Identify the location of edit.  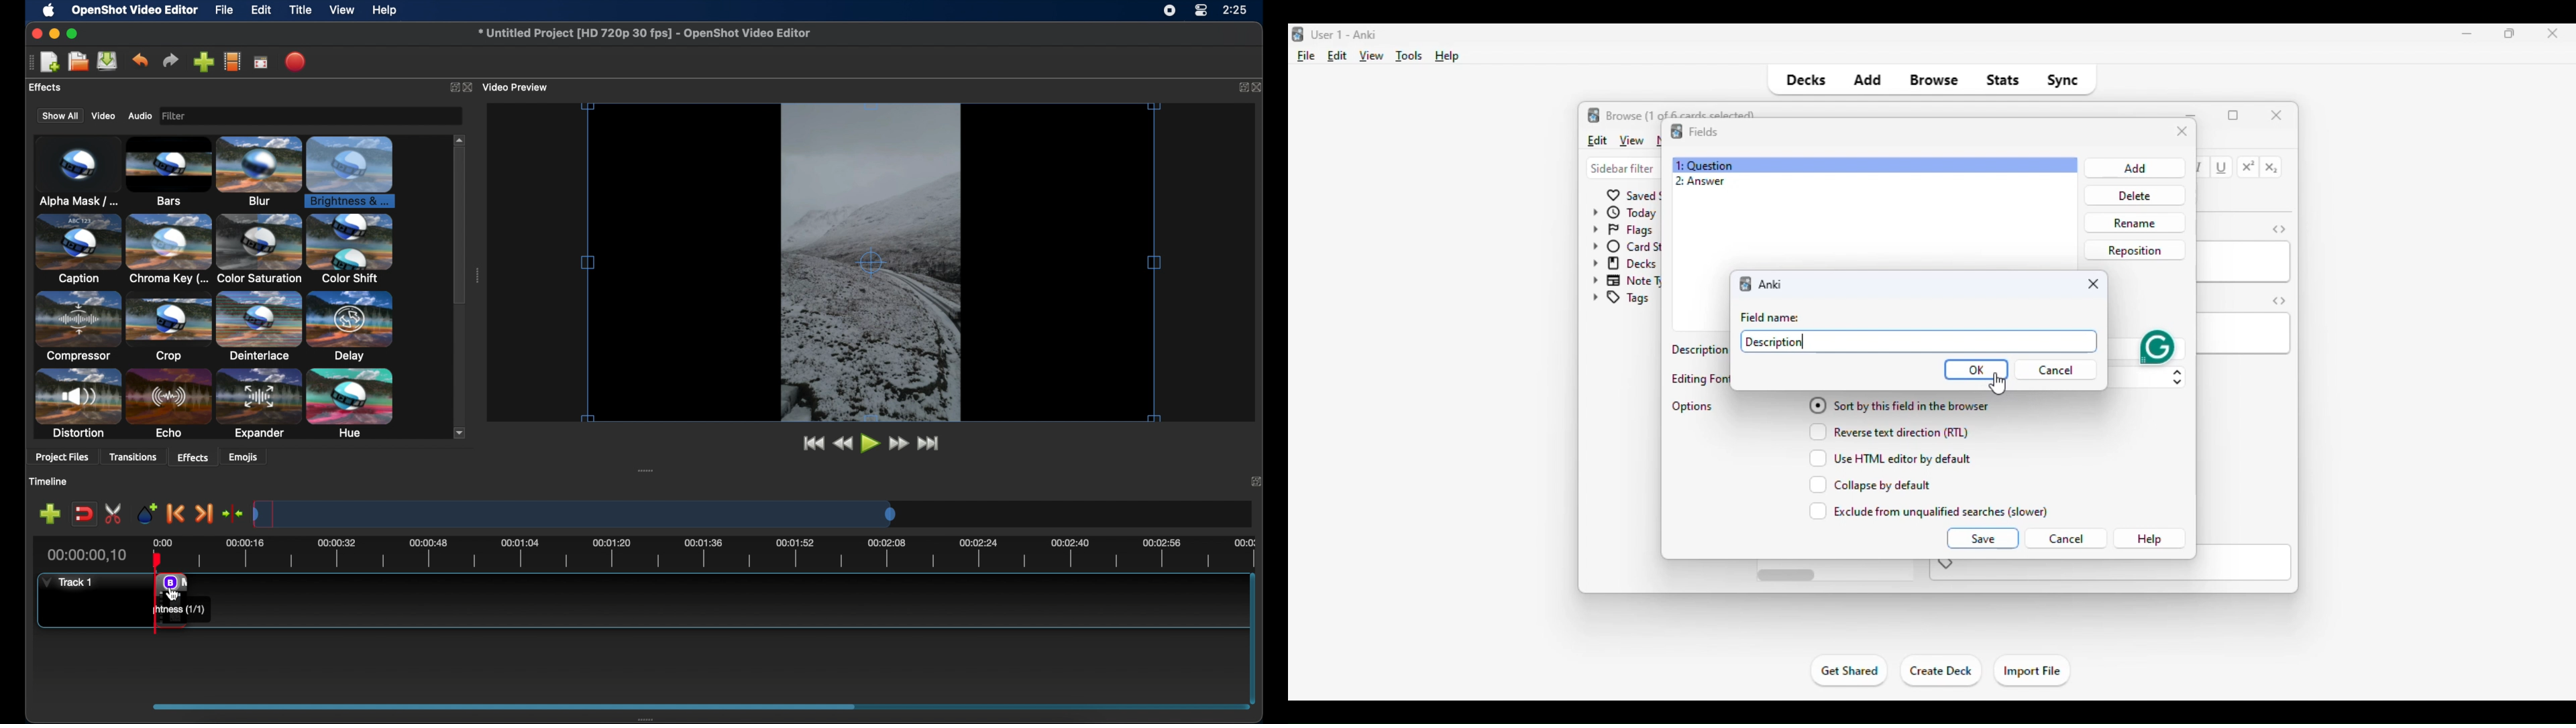
(1338, 56).